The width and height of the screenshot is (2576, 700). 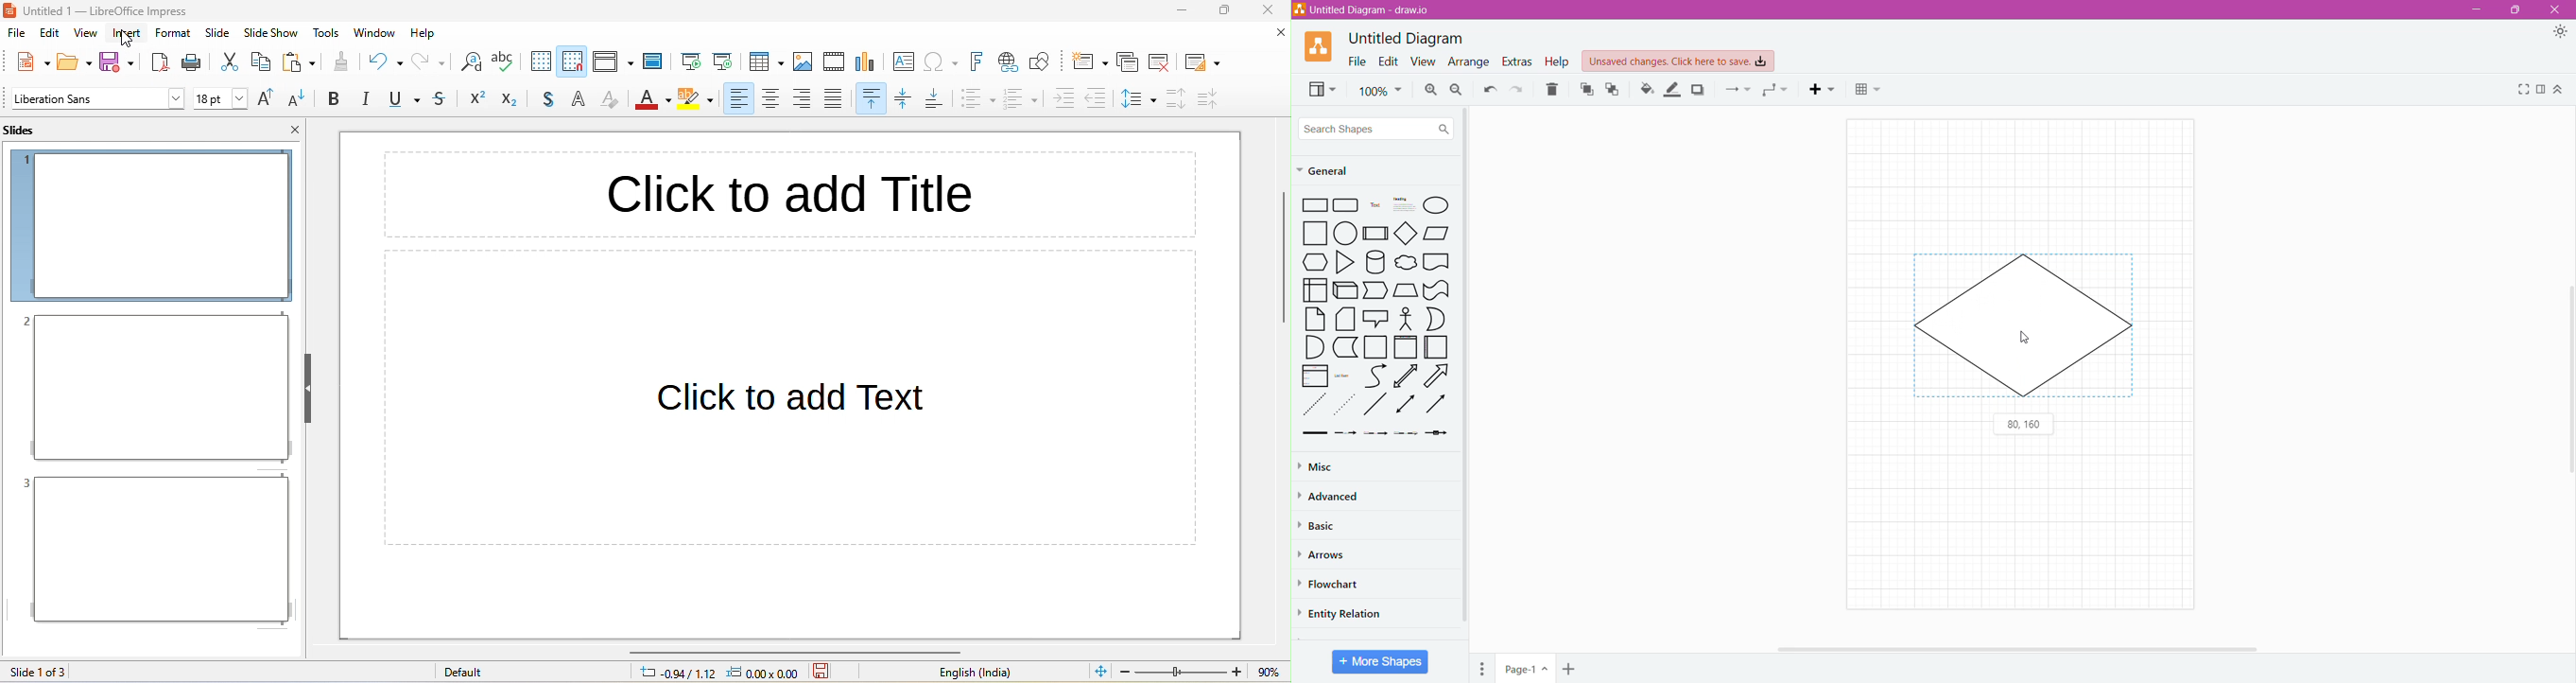 What do you see at coordinates (1405, 264) in the screenshot?
I see `Thought Bubble` at bounding box center [1405, 264].